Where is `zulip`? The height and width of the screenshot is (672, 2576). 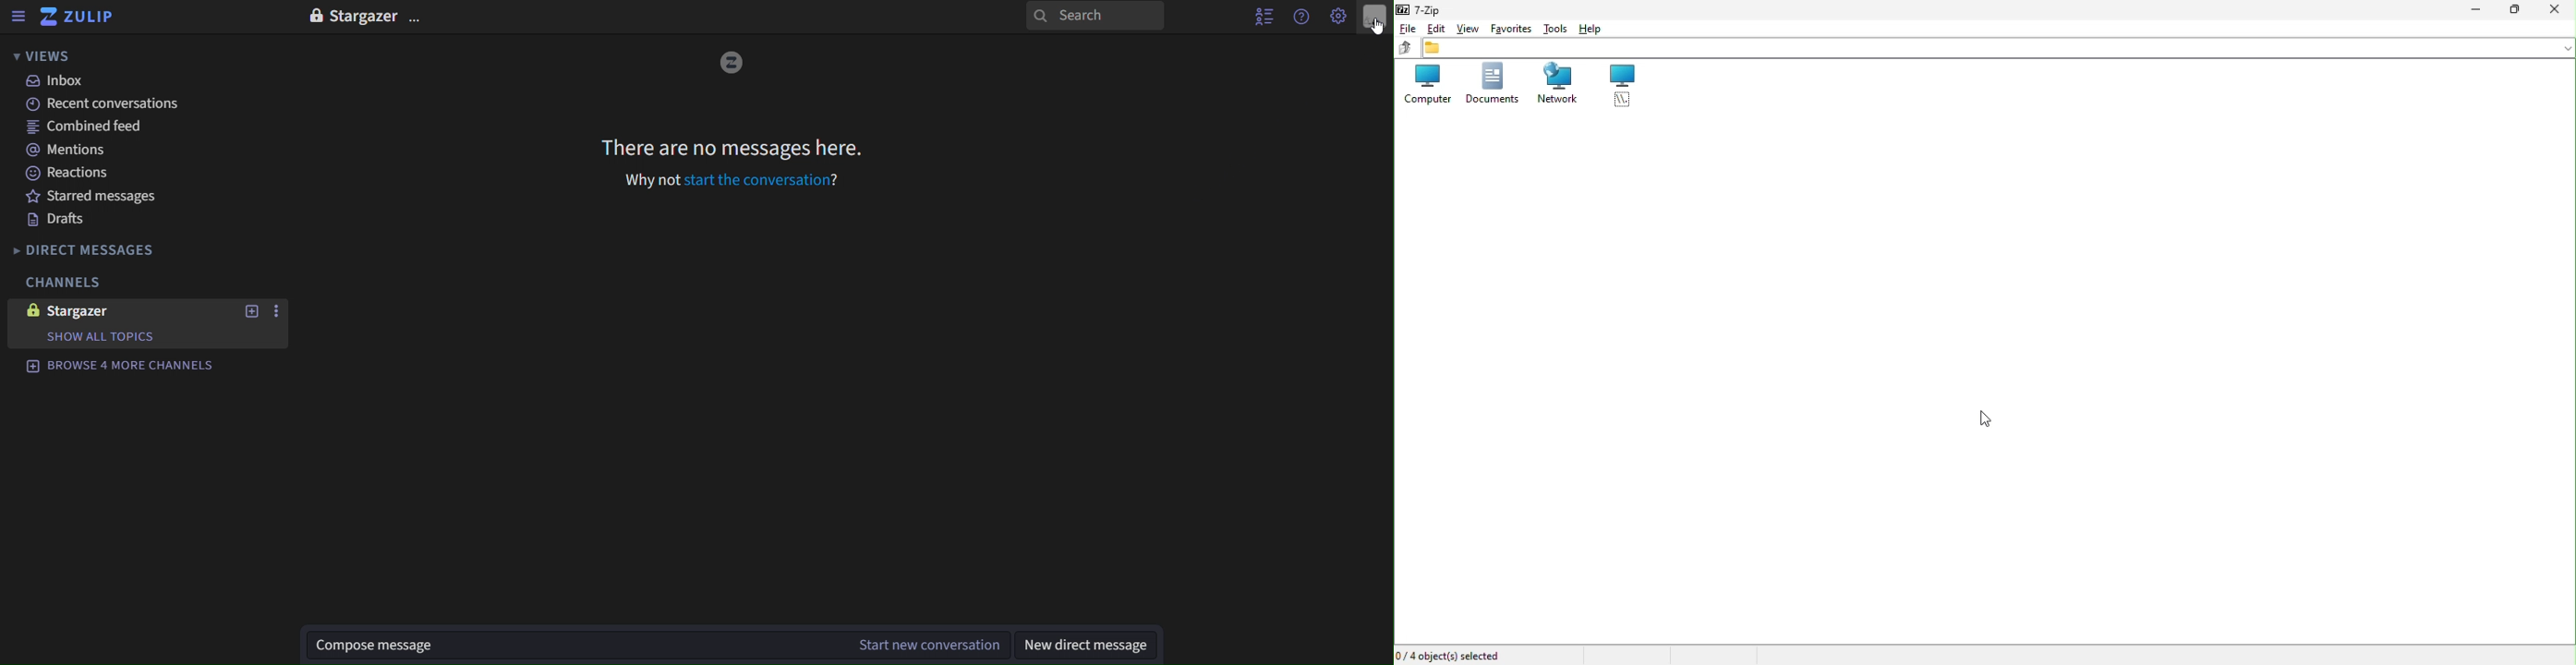
zulip is located at coordinates (85, 20).